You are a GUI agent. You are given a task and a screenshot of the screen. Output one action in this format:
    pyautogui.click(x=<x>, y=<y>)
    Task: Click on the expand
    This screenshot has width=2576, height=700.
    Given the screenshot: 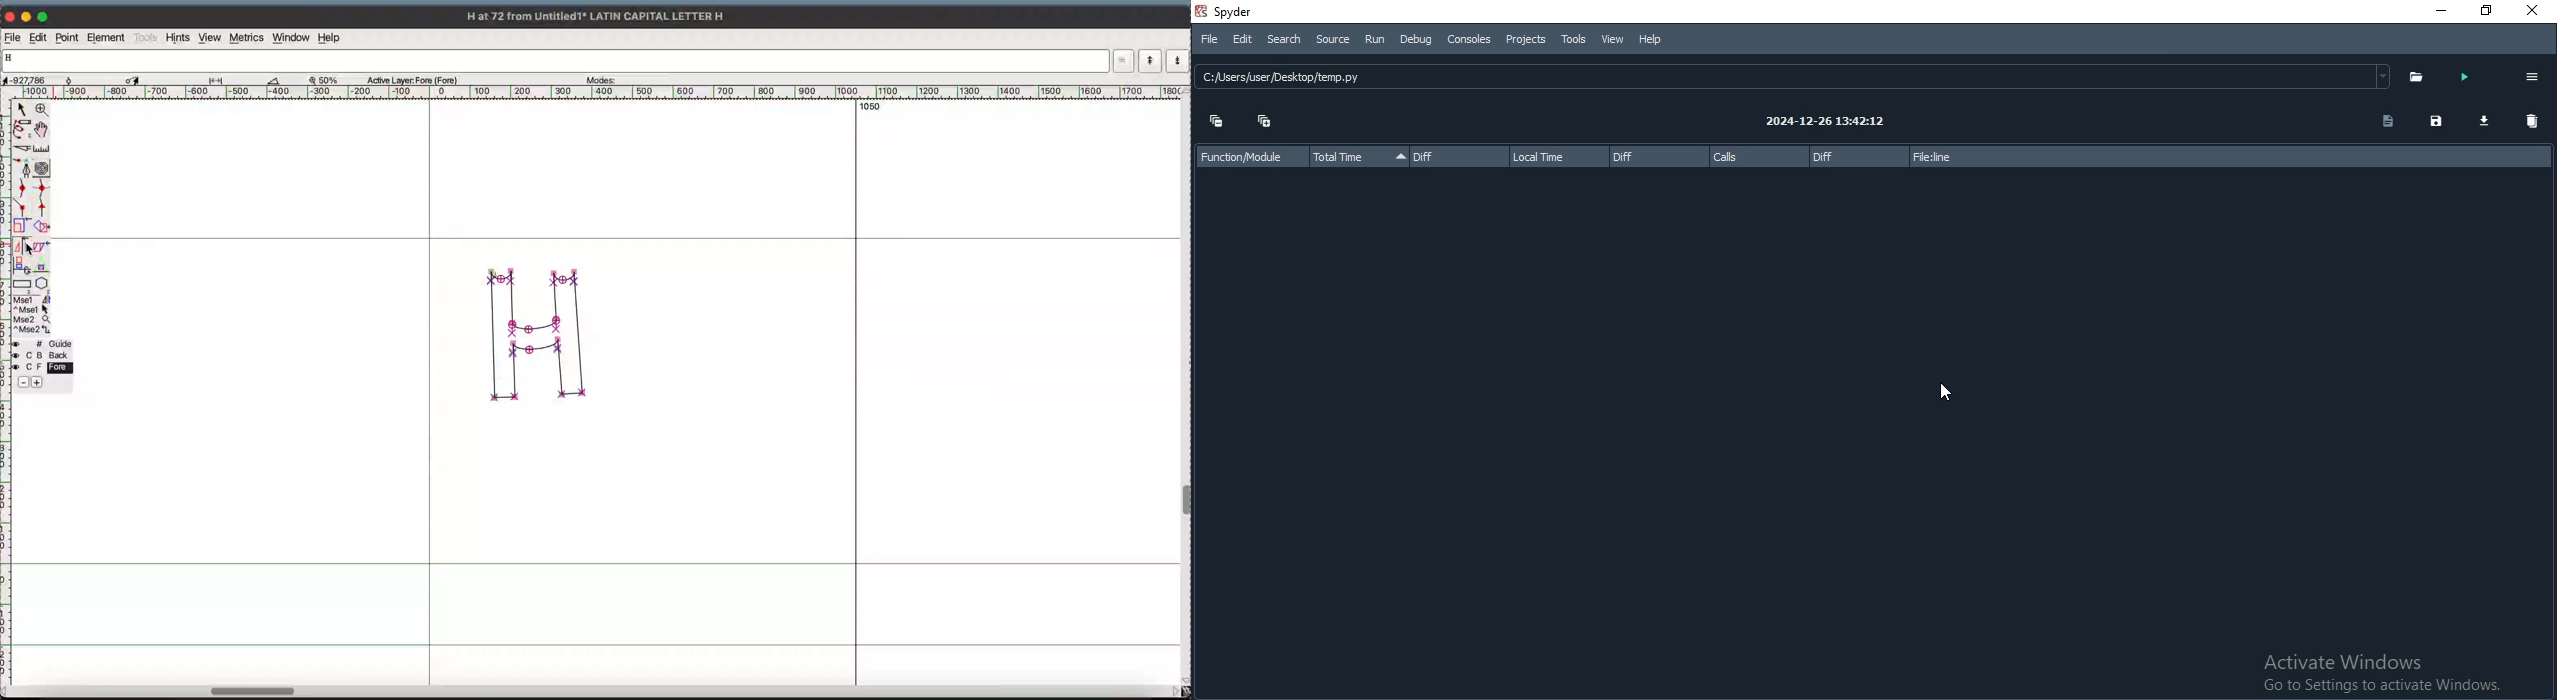 What is the action you would take?
    pyautogui.click(x=1267, y=121)
    